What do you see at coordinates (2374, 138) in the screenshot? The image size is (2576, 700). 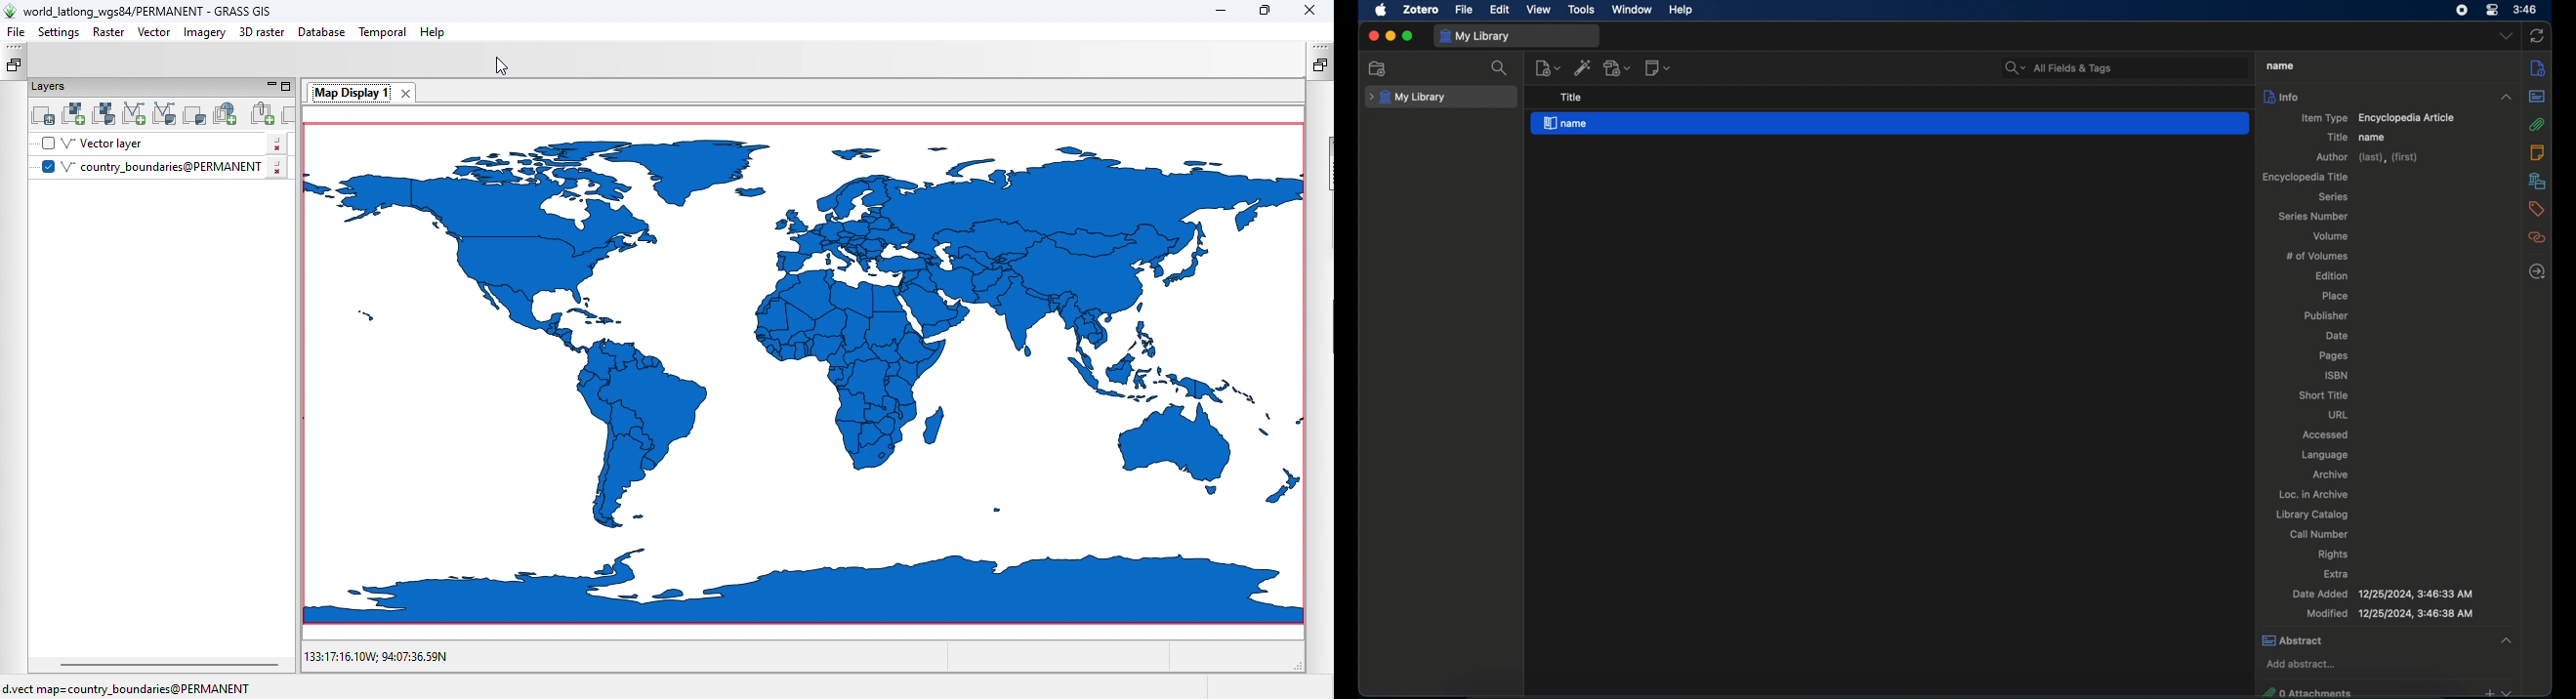 I see `name` at bounding box center [2374, 138].